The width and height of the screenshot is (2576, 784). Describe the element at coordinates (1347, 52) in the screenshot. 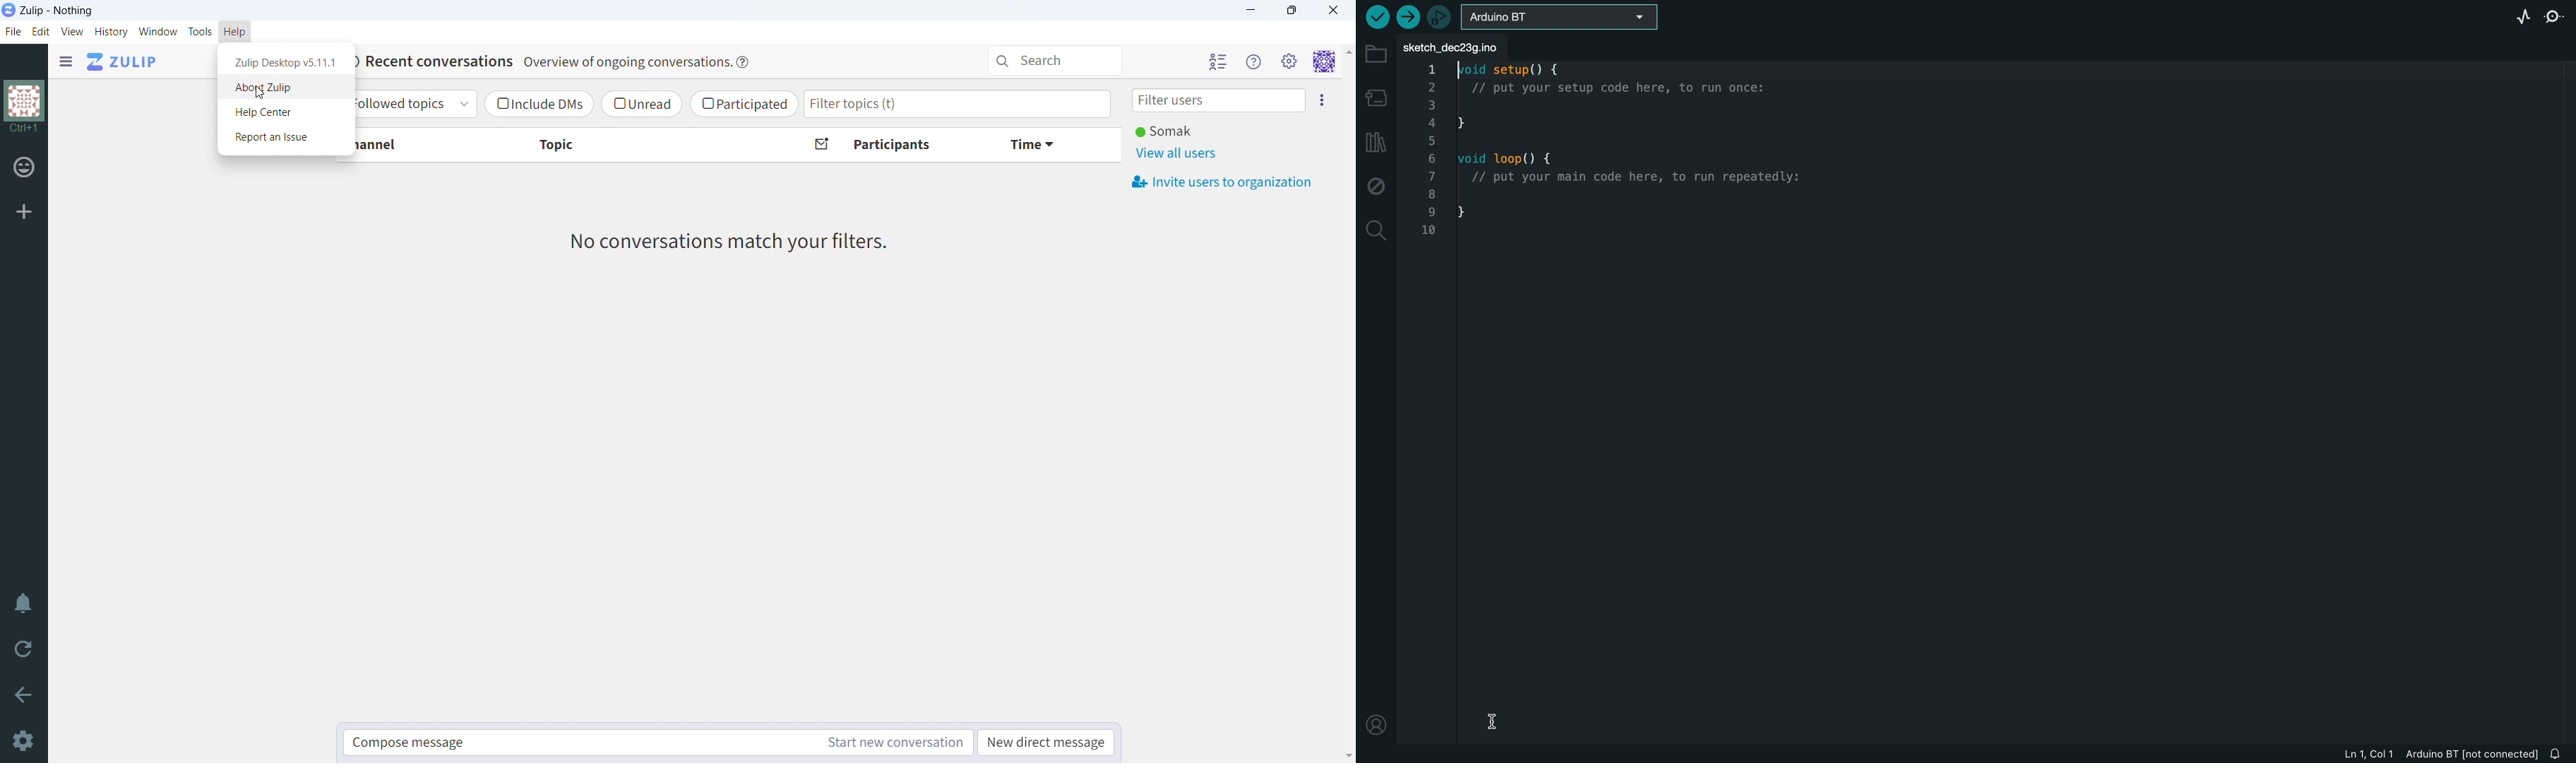

I see `scroll up button` at that location.